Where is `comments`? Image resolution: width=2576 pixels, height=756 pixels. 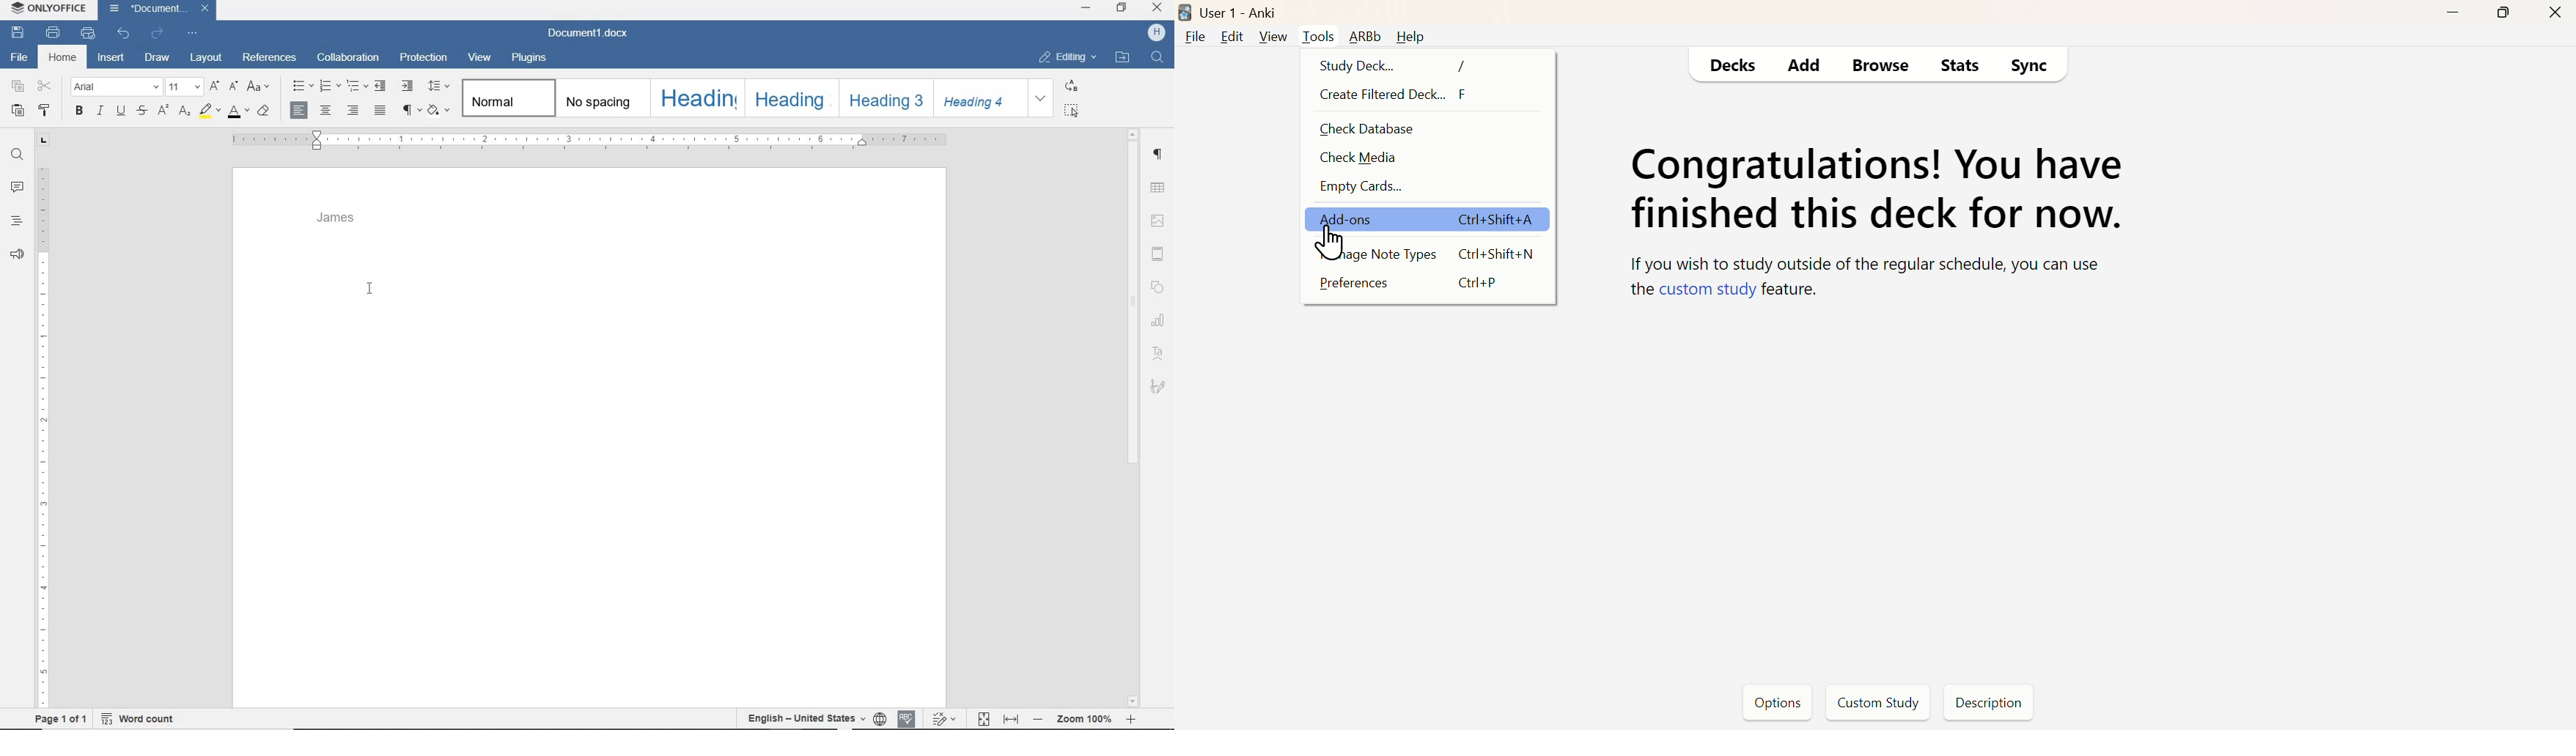
comments is located at coordinates (15, 187).